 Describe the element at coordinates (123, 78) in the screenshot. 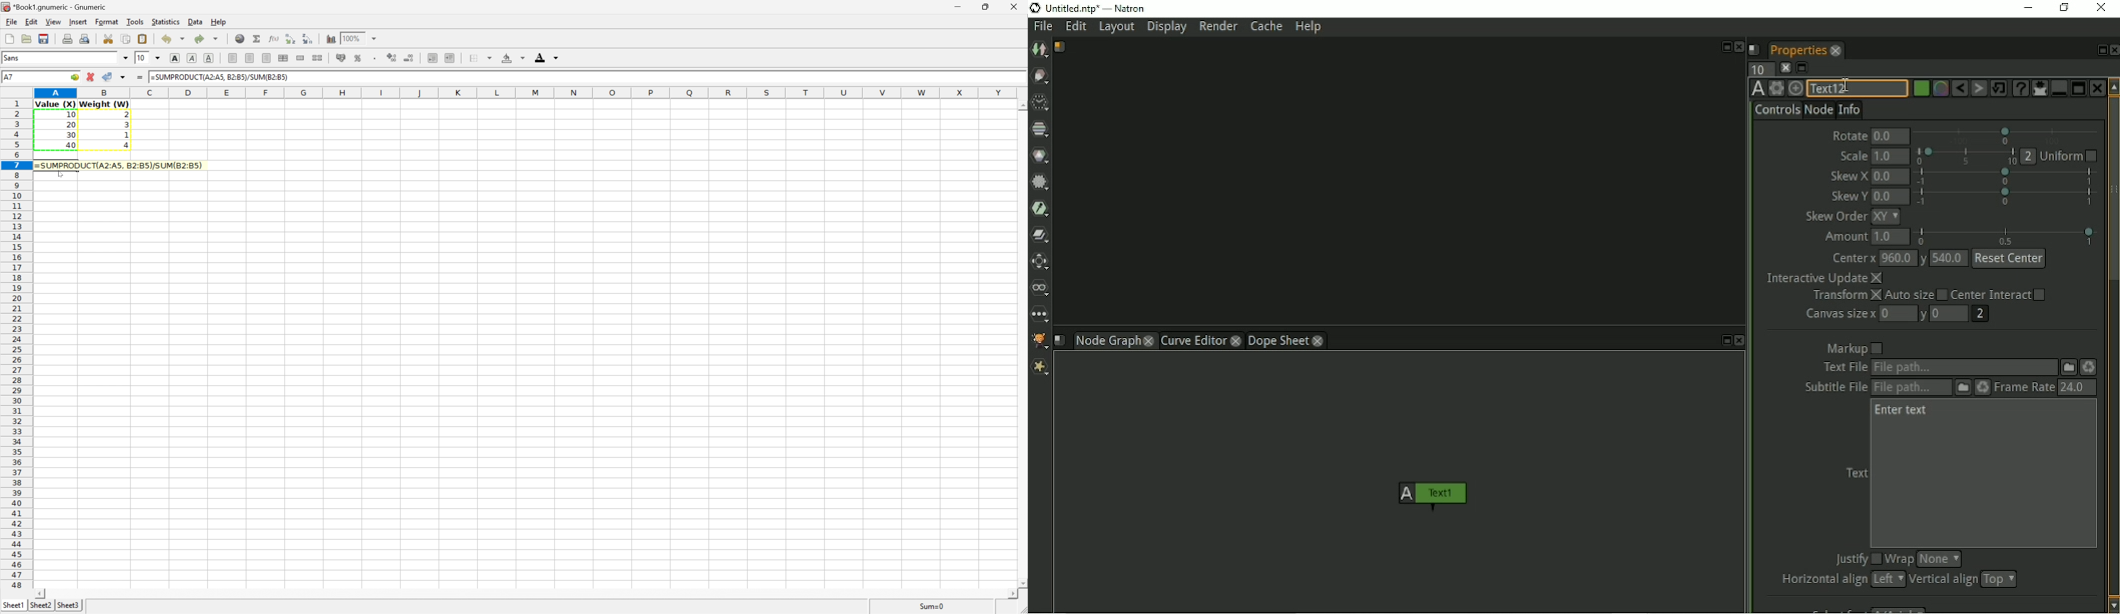

I see `Accept changes in multiple cells` at that location.